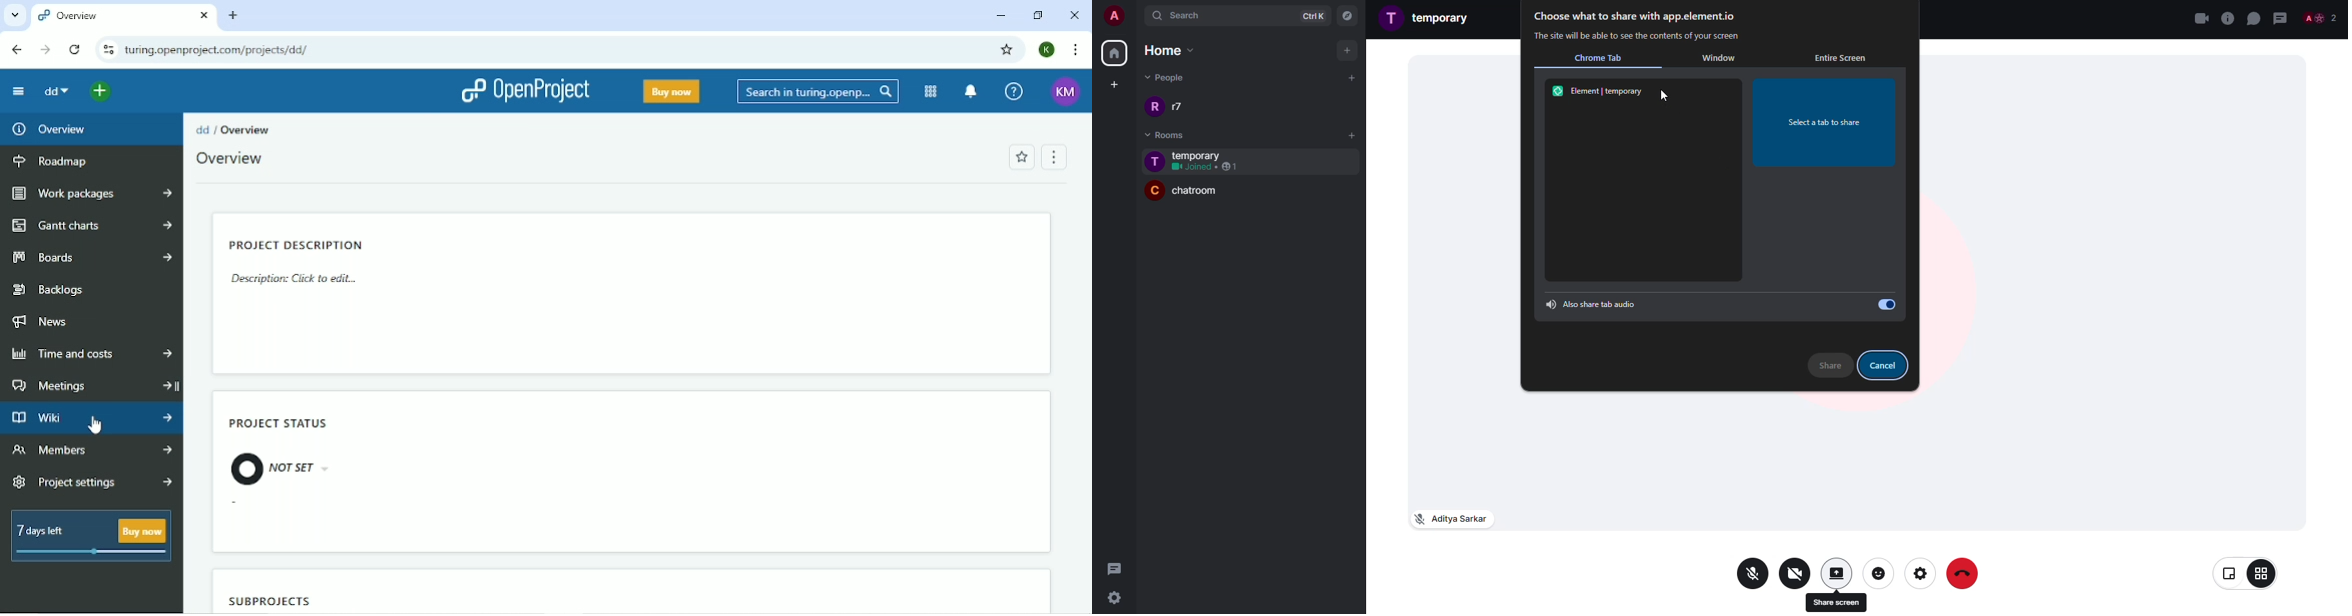  I want to click on Forward, so click(45, 50).